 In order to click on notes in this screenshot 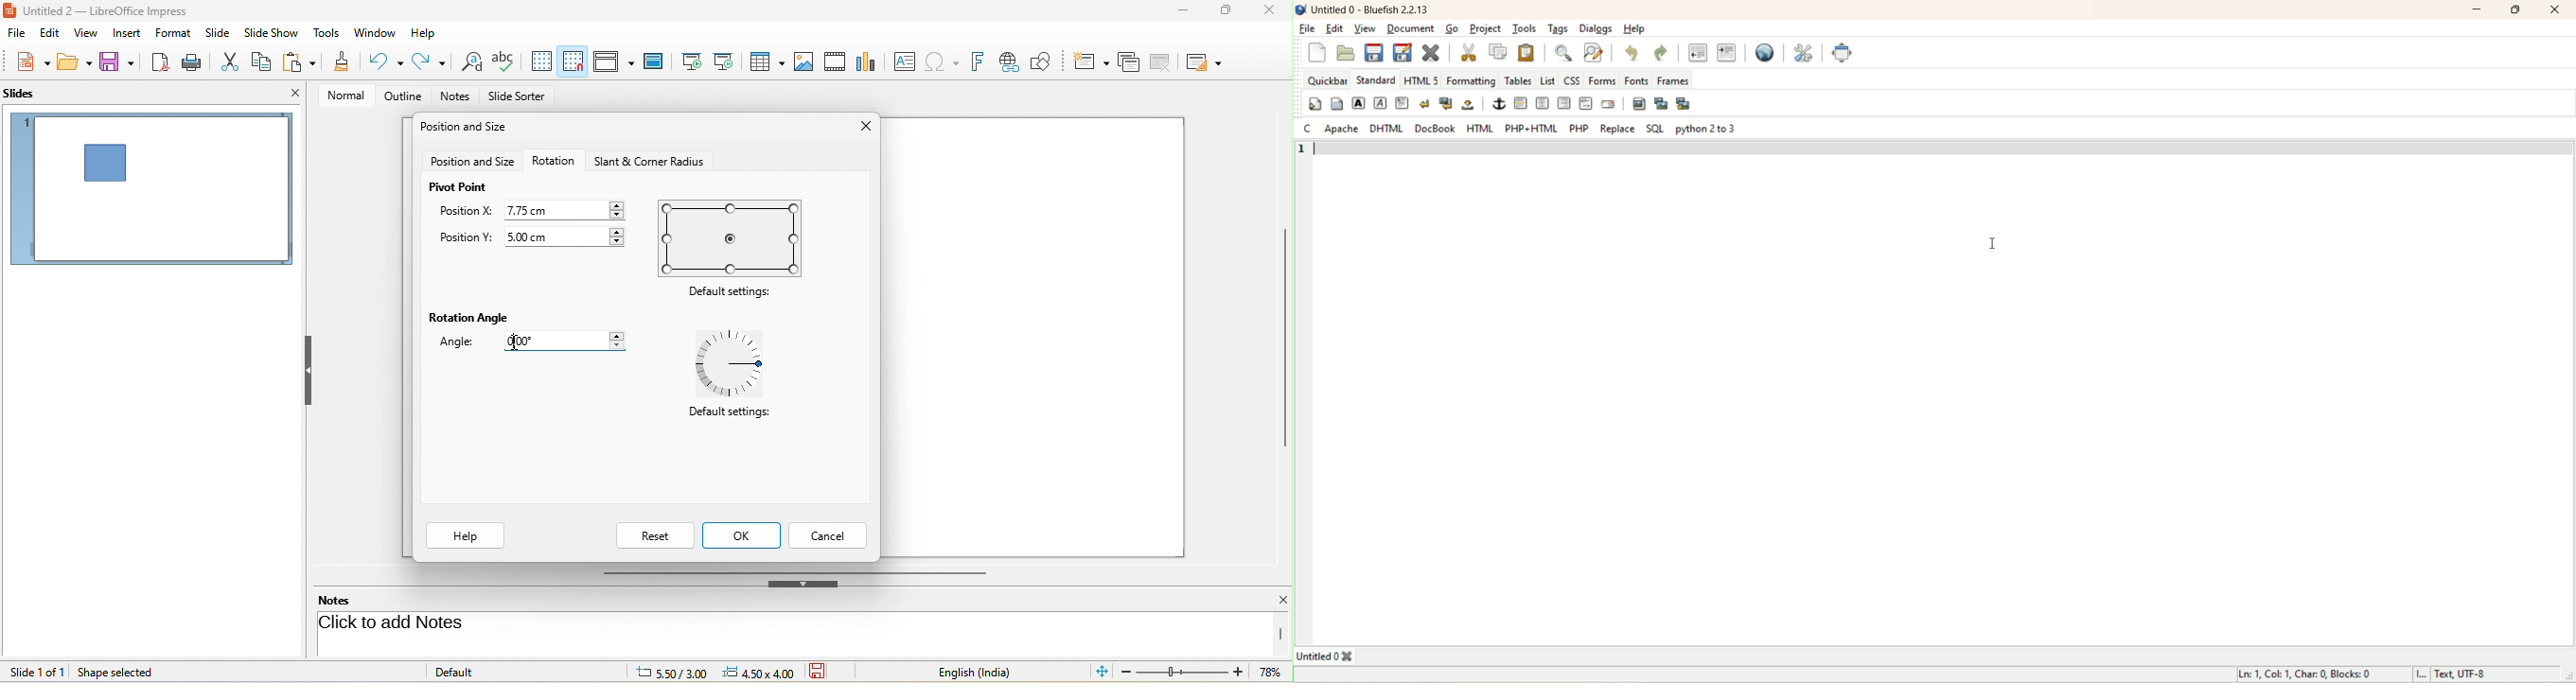, I will do `click(346, 600)`.